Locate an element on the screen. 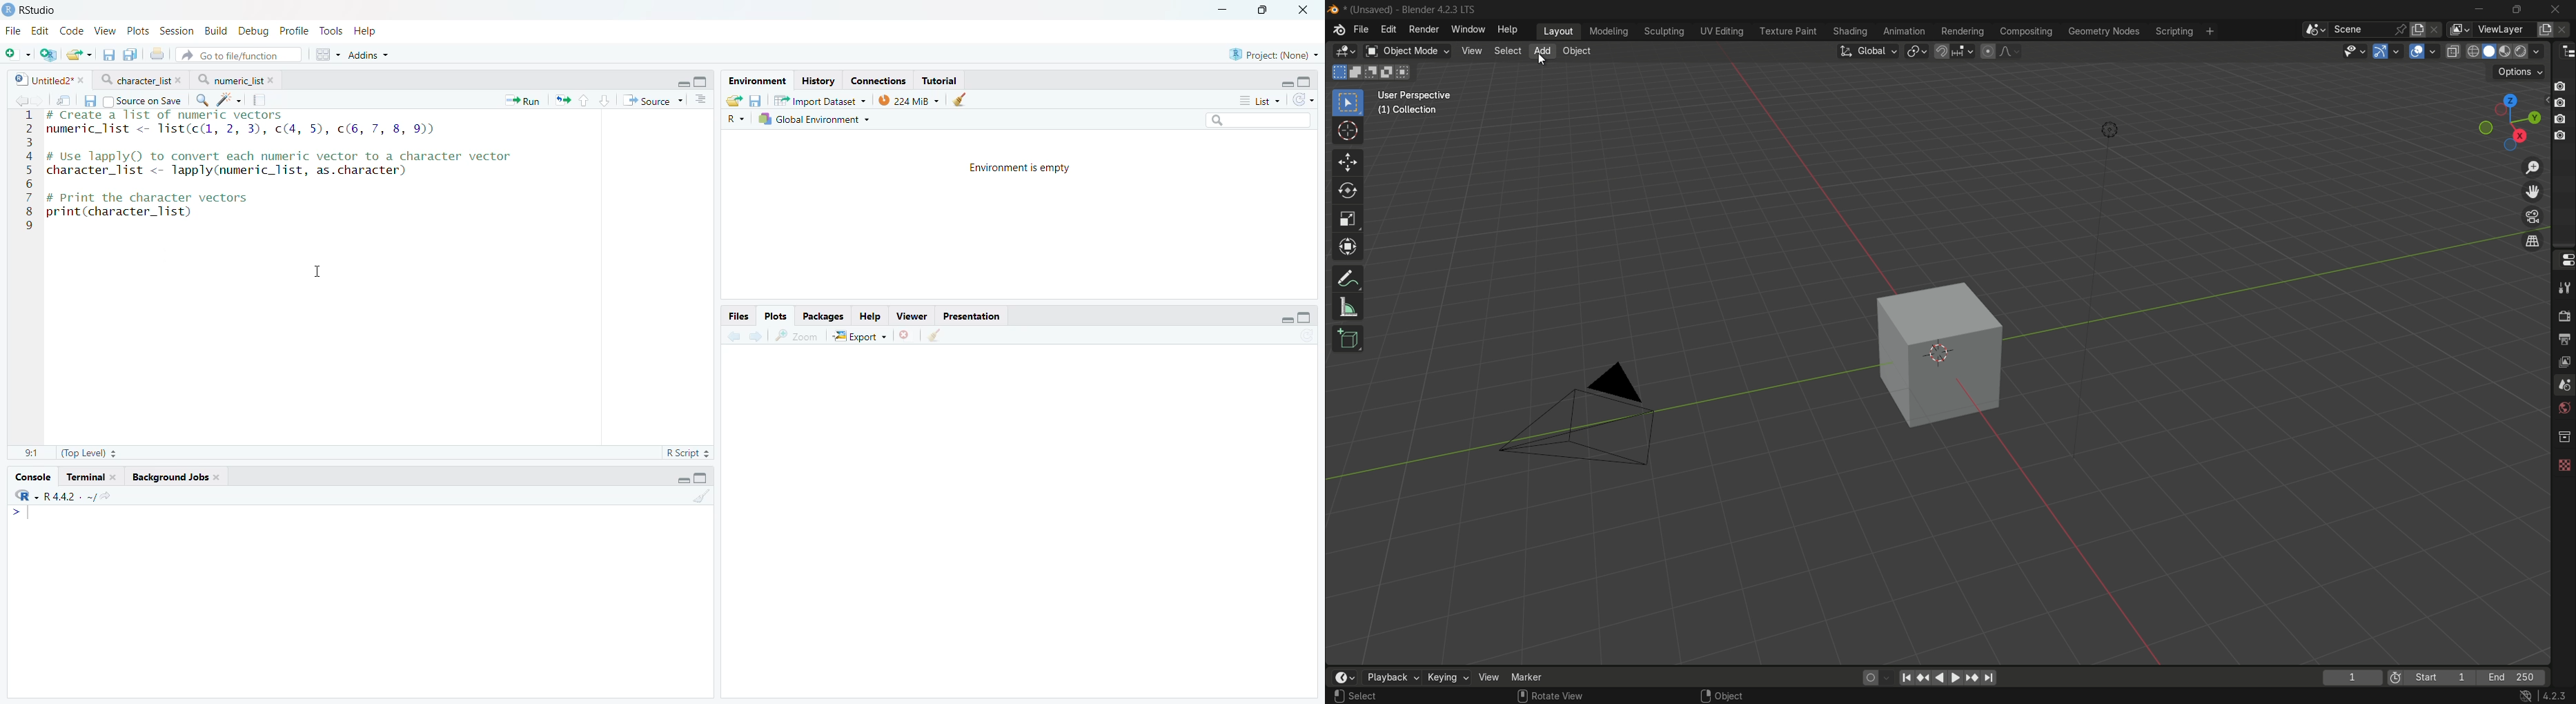 The width and height of the screenshot is (2576, 728). rotate view is located at coordinates (1550, 697).